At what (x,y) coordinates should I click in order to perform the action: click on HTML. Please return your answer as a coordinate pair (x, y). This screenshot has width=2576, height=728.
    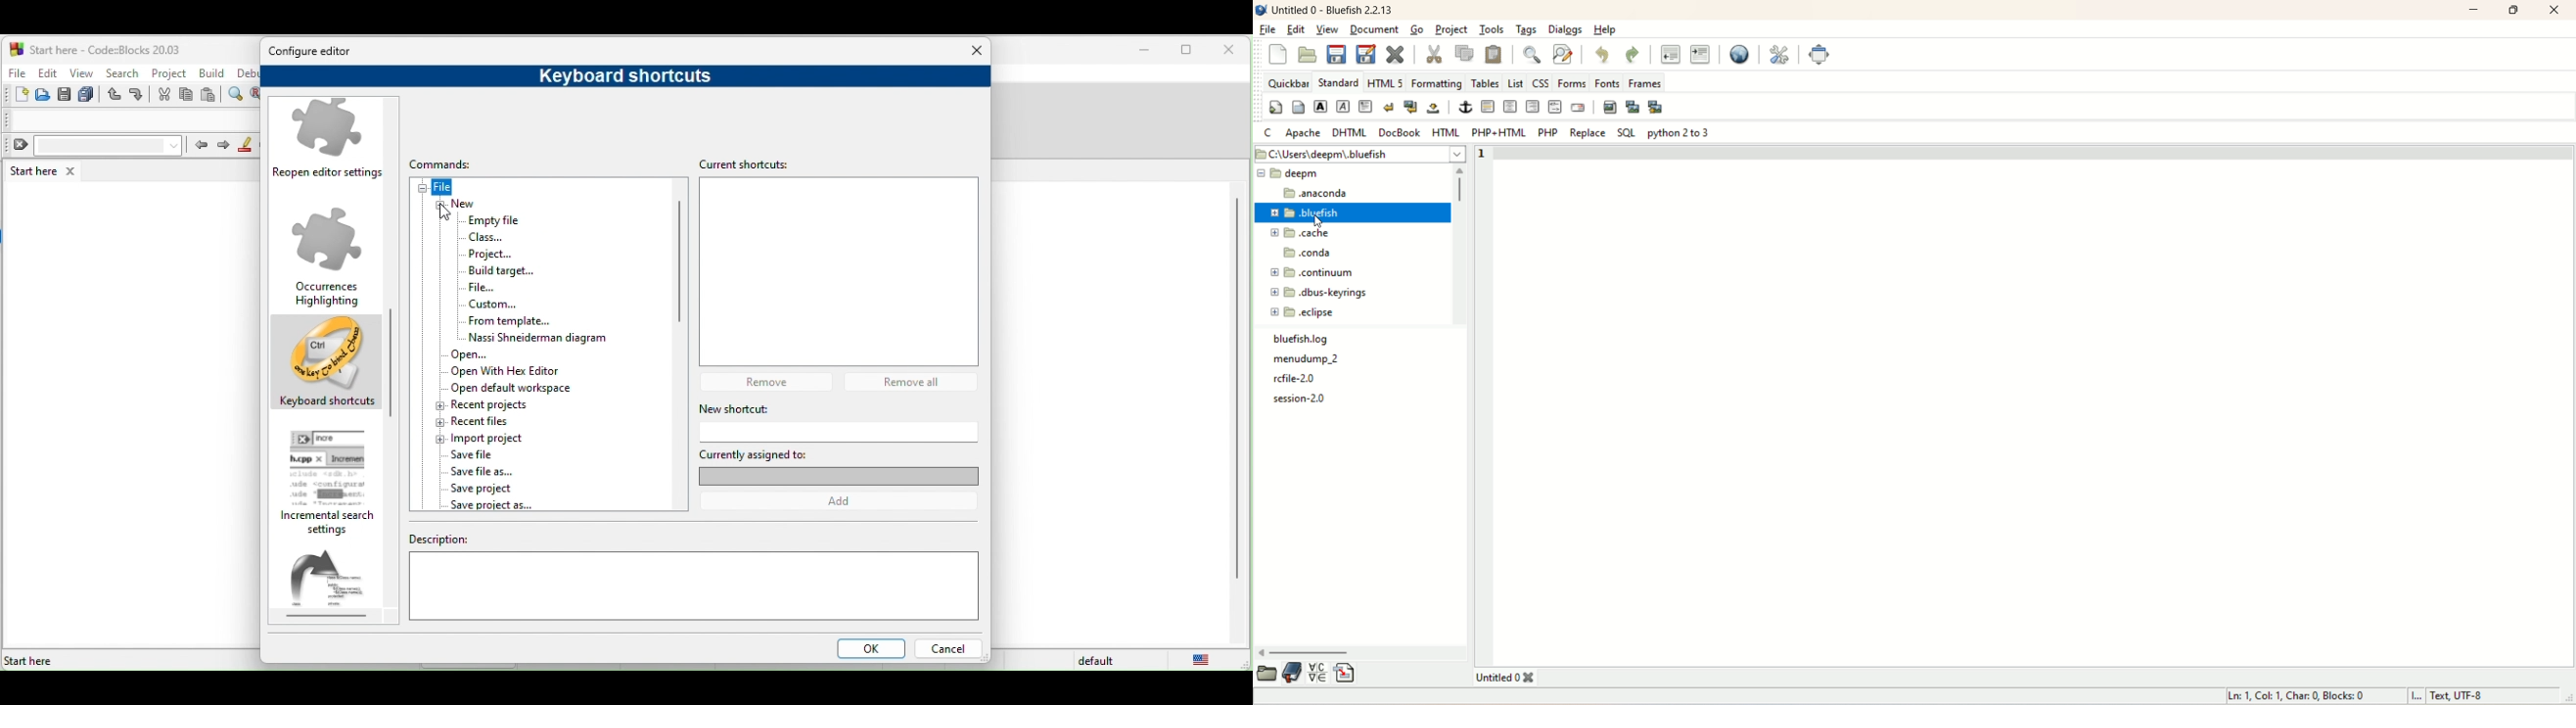
    Looking at the image, I should click on (1446, 132).